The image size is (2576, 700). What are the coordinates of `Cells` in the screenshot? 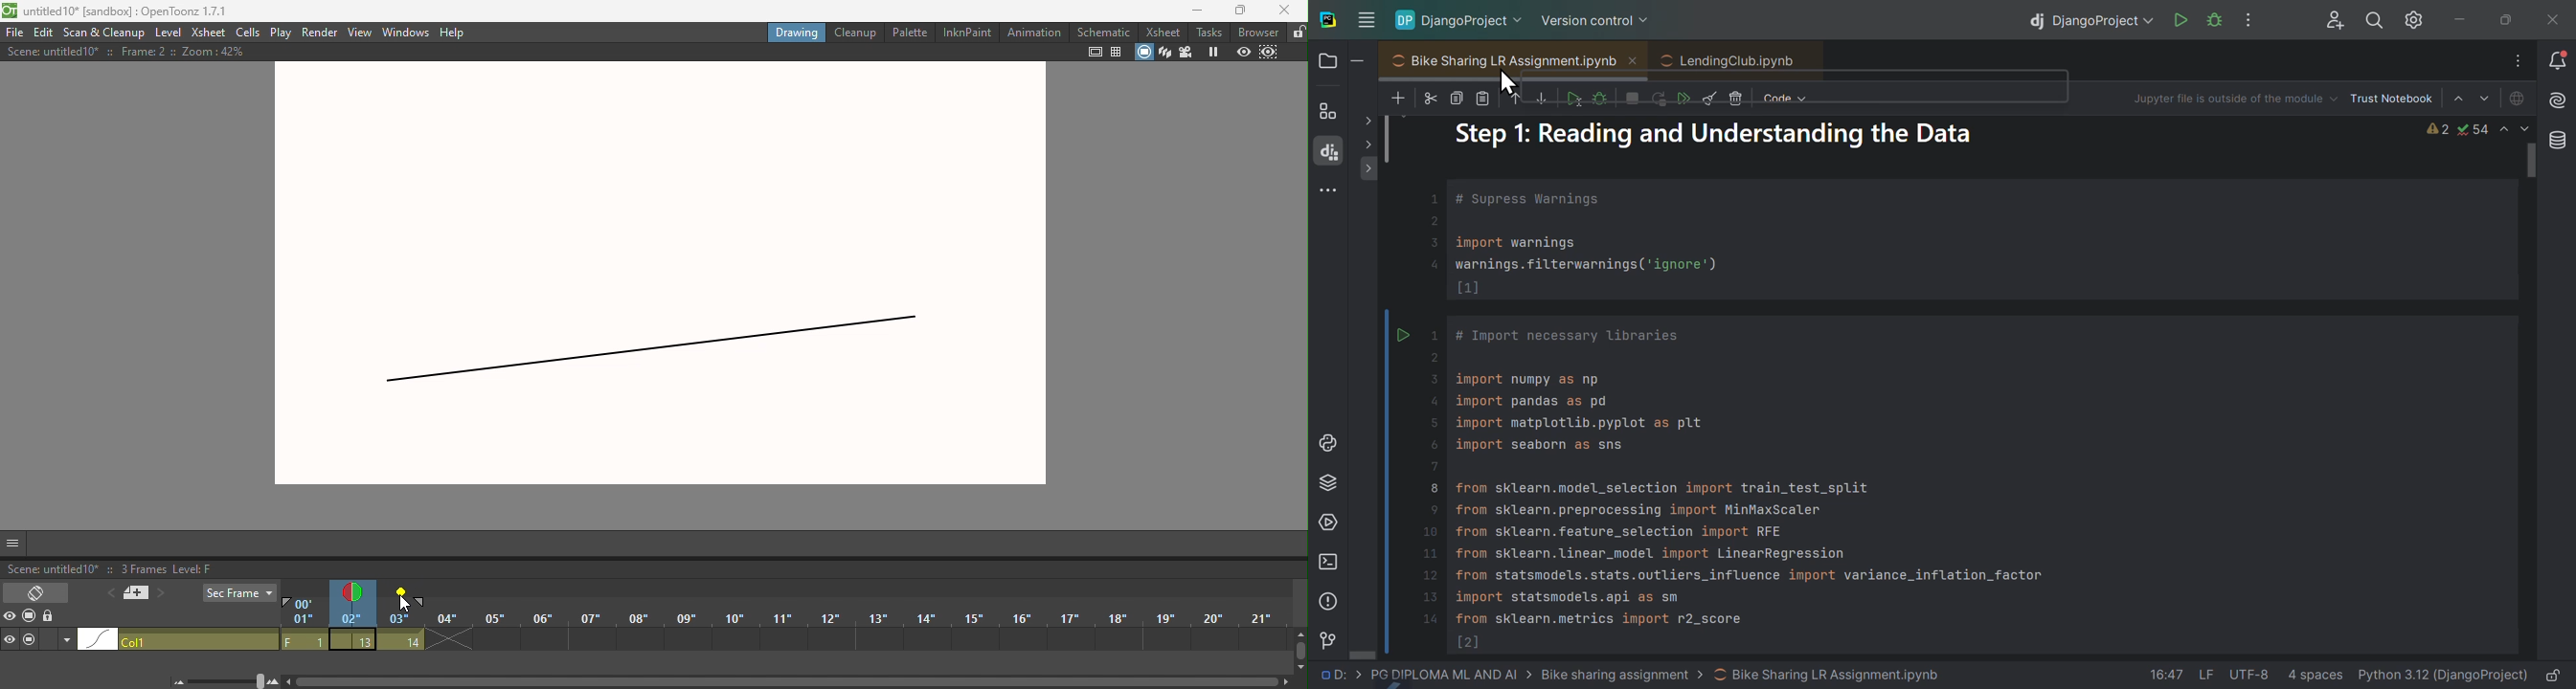 It's located at (247, 33).